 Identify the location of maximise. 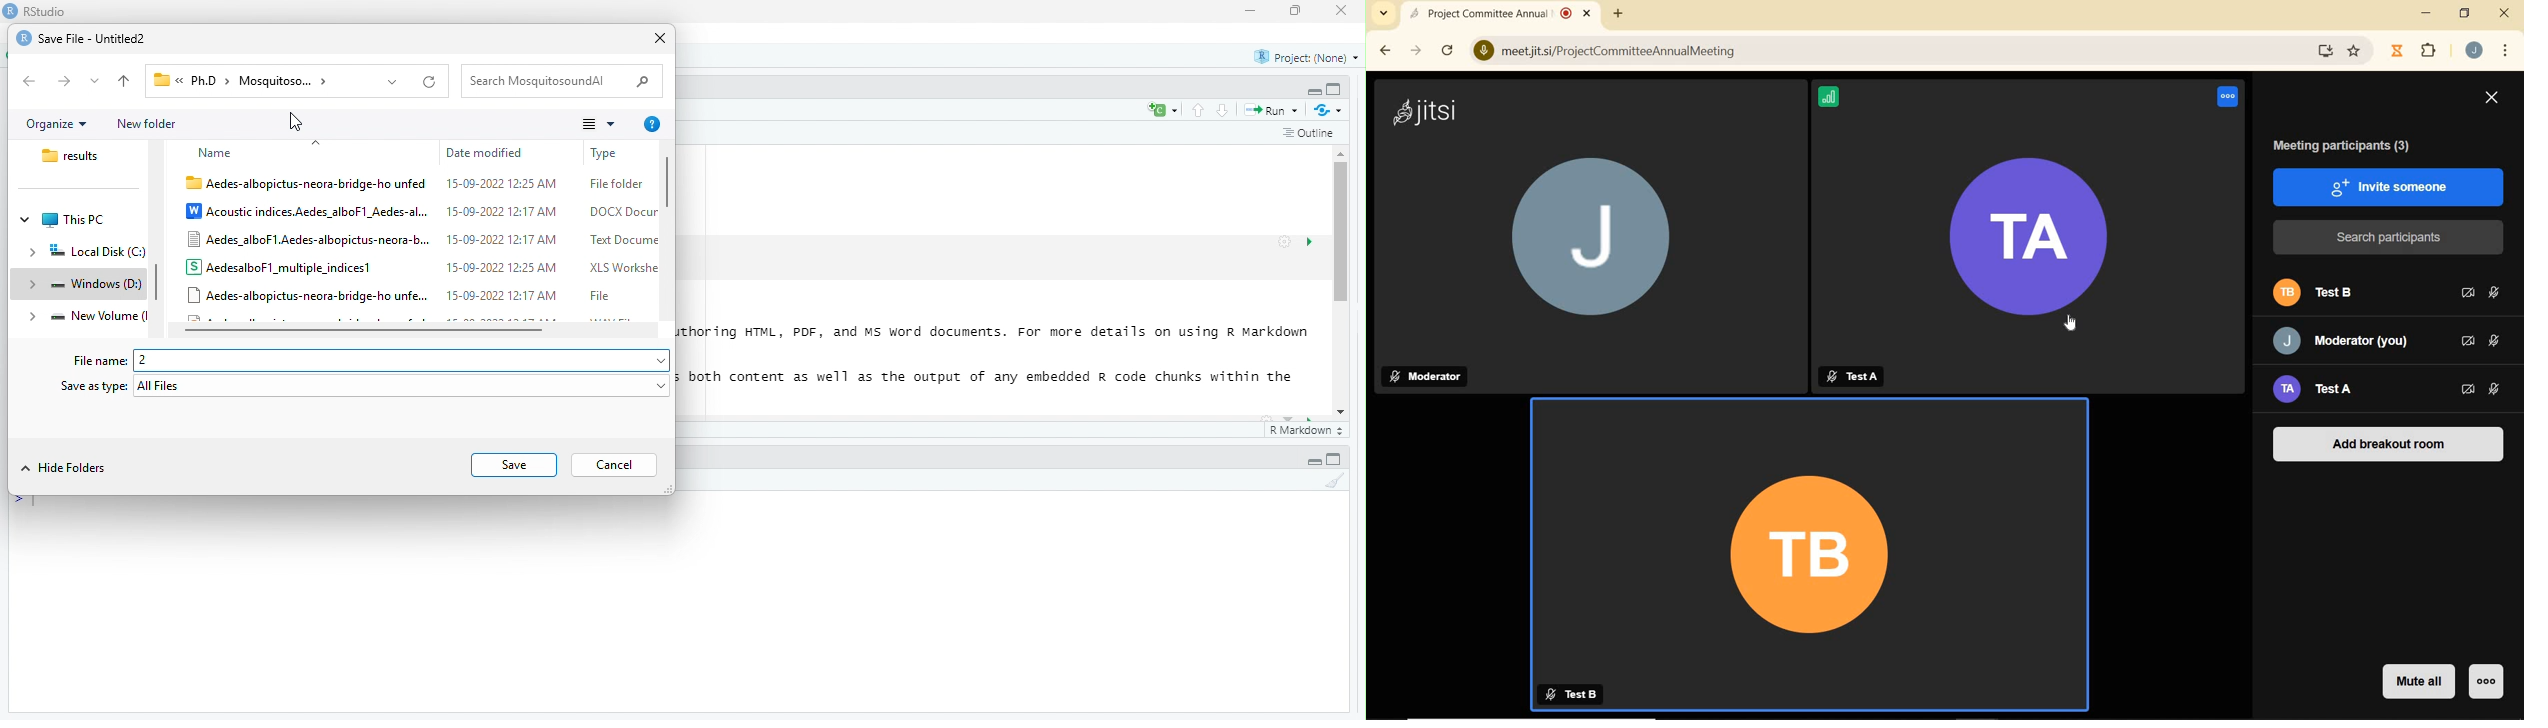
(1296, 11).